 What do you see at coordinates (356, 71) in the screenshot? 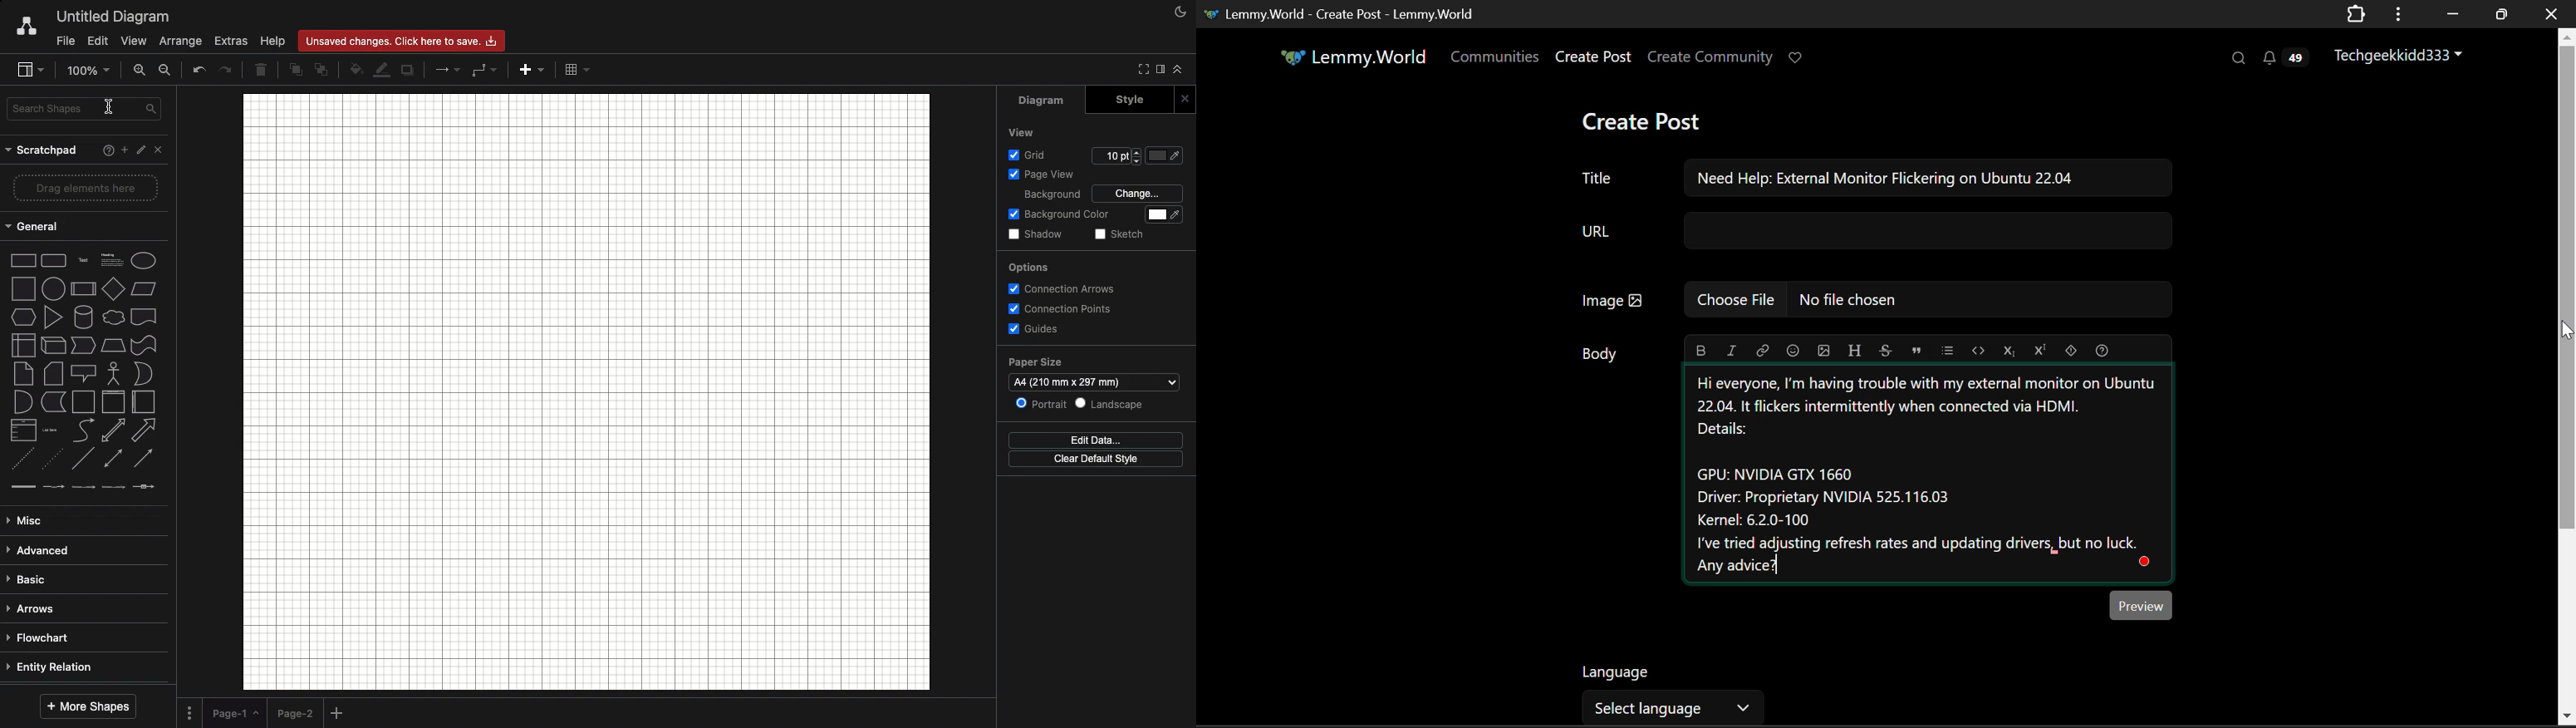
I see `Fill color` at bounding box center [356, 71].